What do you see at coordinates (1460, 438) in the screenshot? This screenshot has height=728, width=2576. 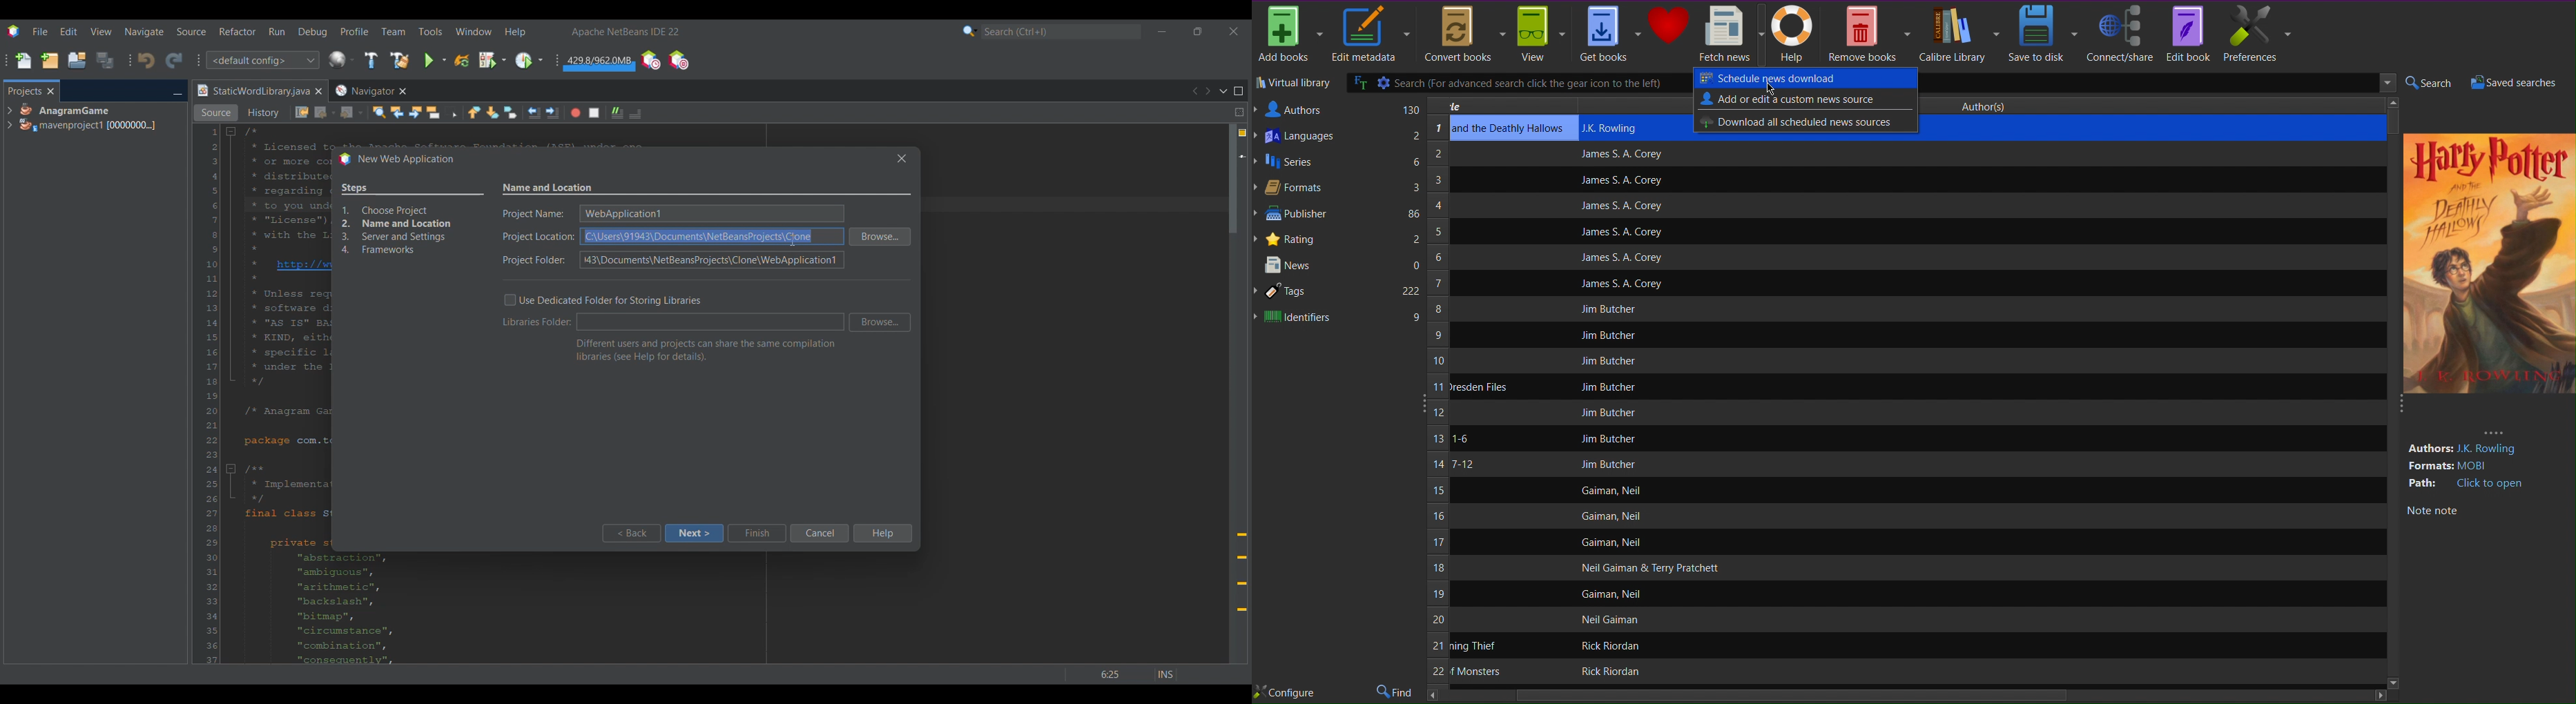 I see `1-6` at bounding box center [1460, 438].